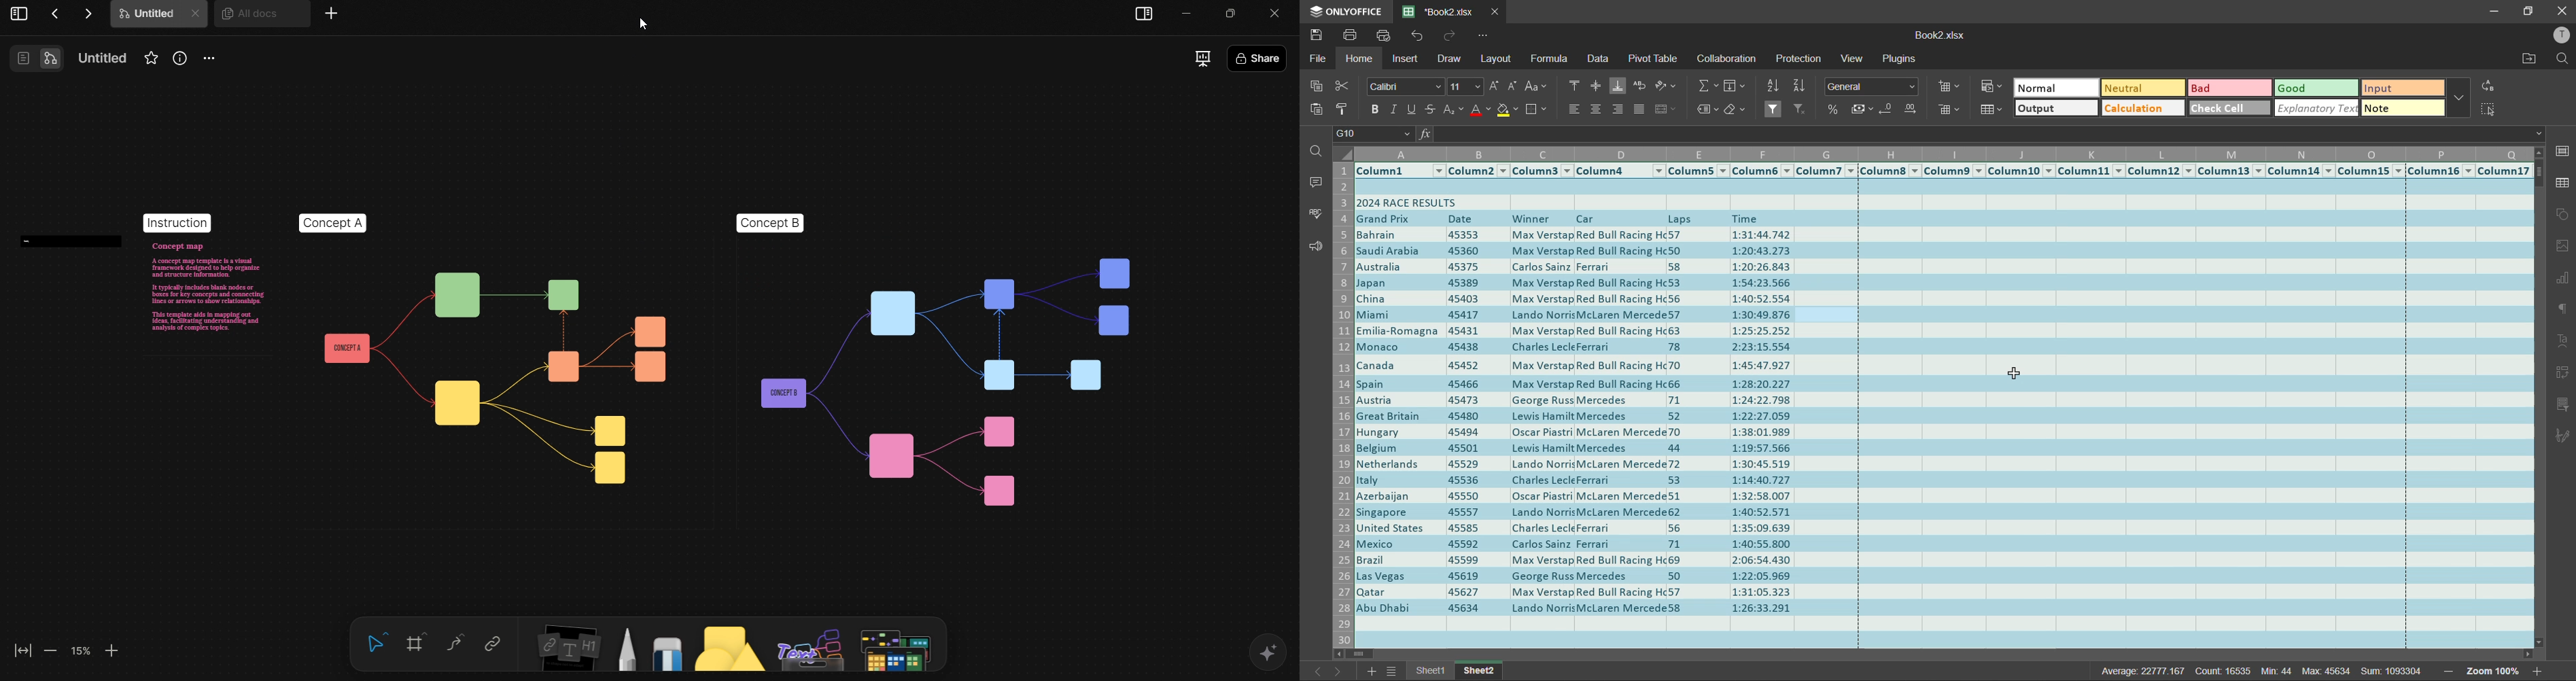 This screenshot has height=700, width=2576. Describe the element at coordinates (1912, 111) in the screenshot. I see `increase decimal` at that location.